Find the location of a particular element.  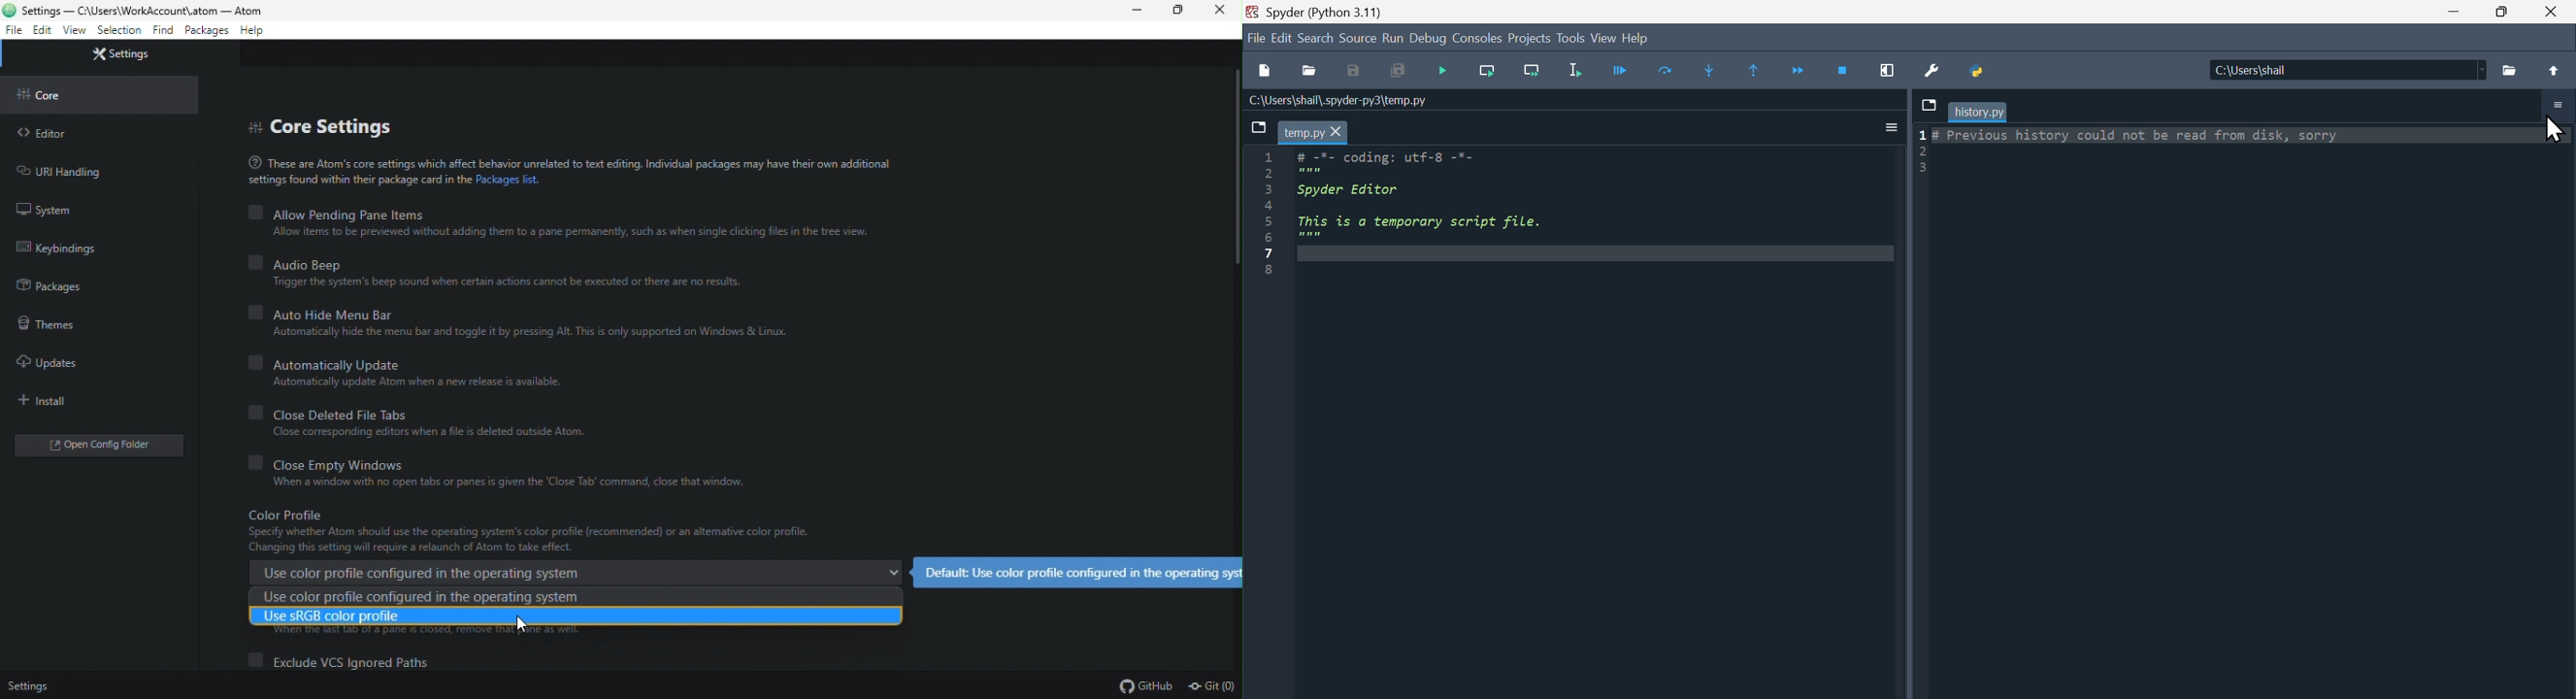

Options is located at coordinates (2559, 106).